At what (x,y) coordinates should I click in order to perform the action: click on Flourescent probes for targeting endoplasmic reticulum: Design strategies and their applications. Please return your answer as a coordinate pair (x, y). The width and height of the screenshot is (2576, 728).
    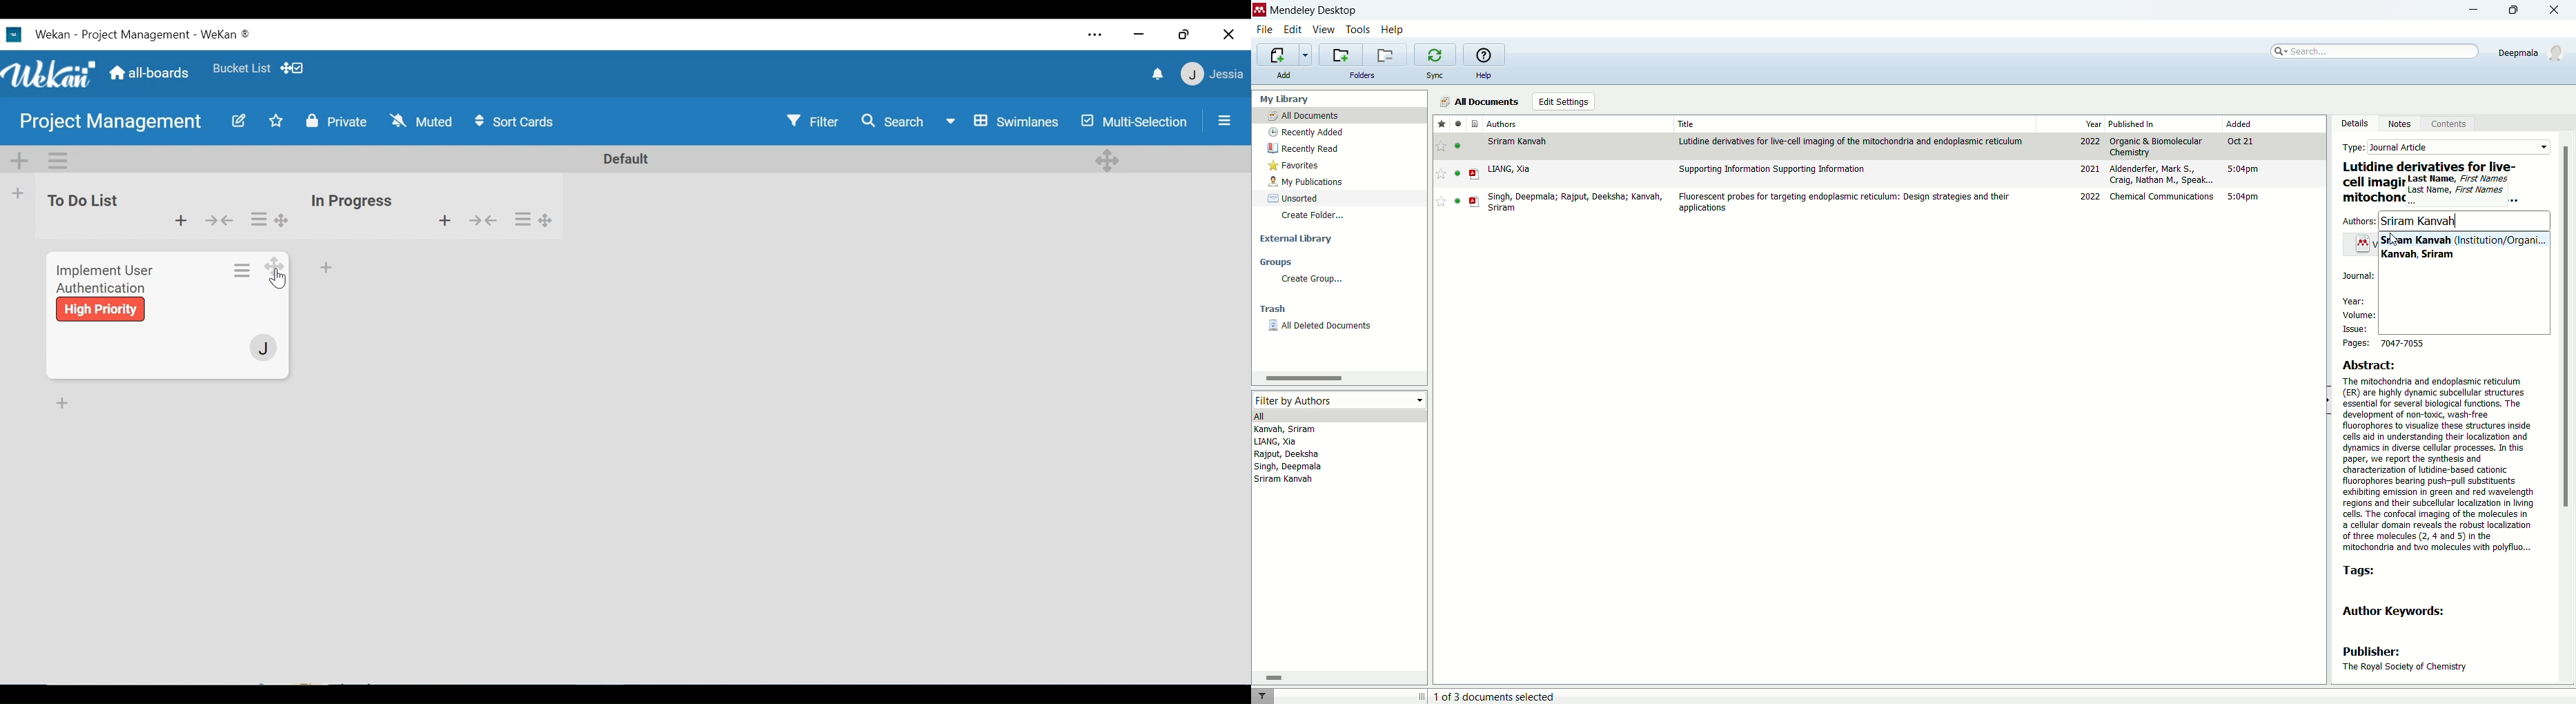
    Looking at the image, I should click on (1846, 203).